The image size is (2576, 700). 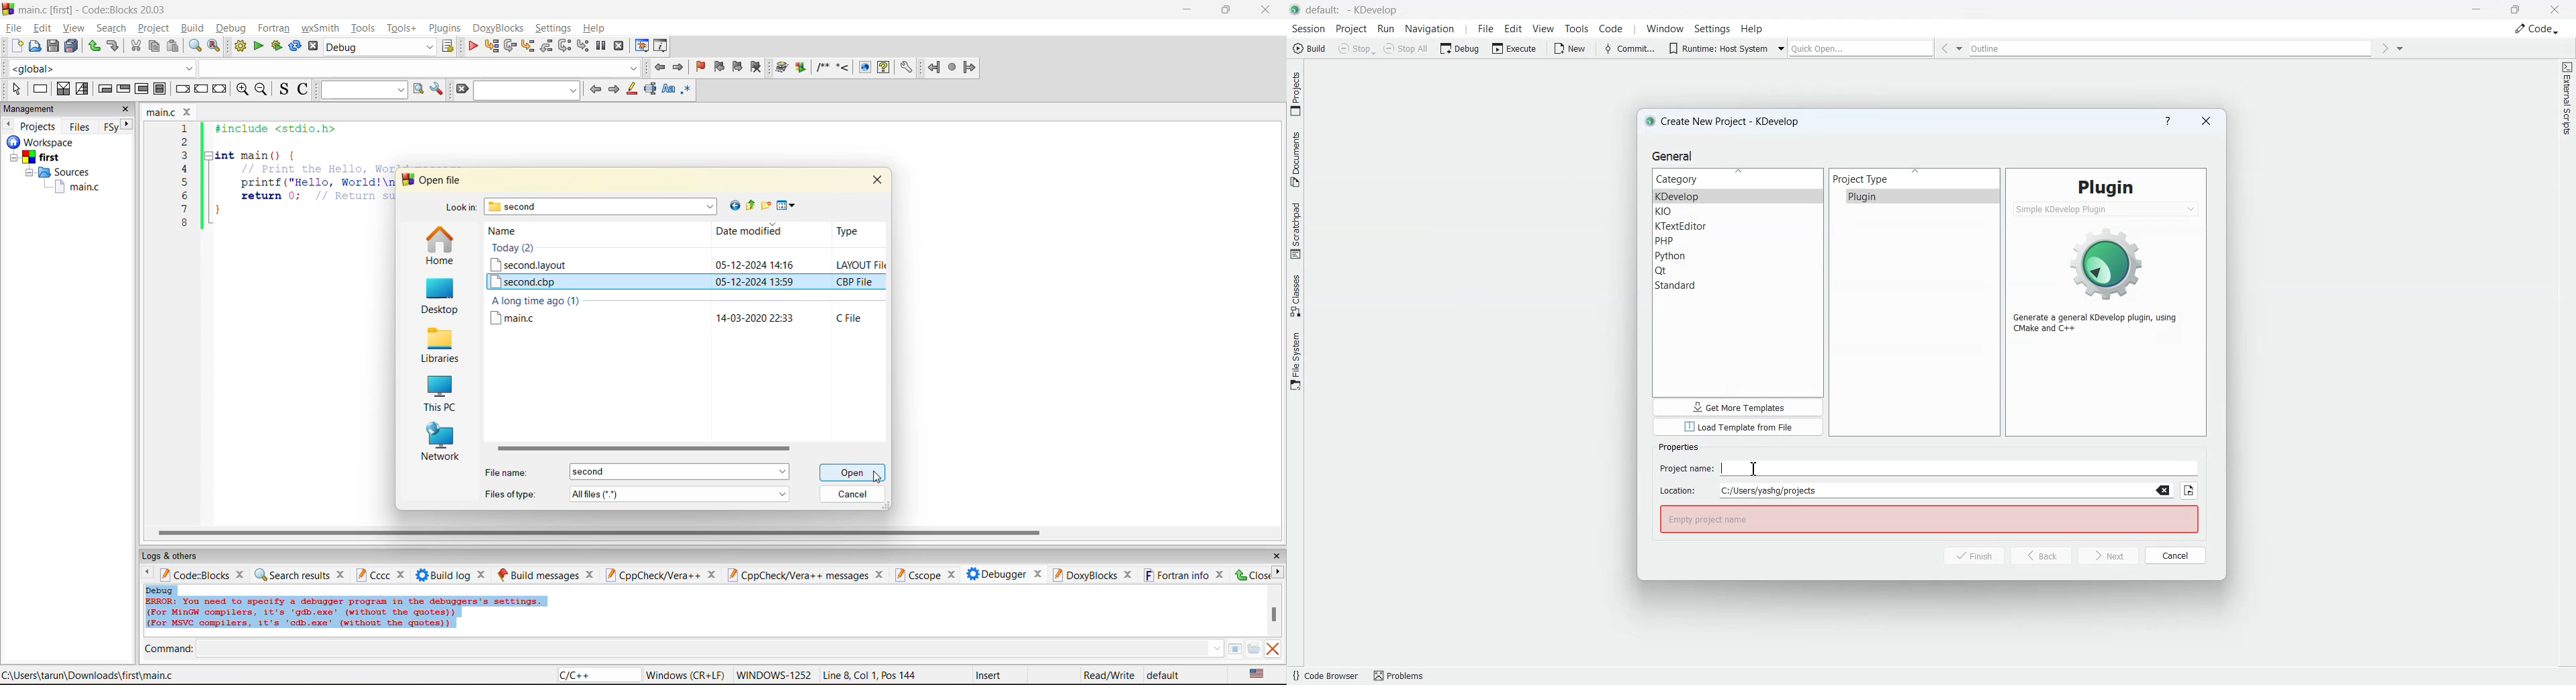 What do you see at coordinates (99, 68) in the screenshot?
I see `global` at bounding box center [99, 68].